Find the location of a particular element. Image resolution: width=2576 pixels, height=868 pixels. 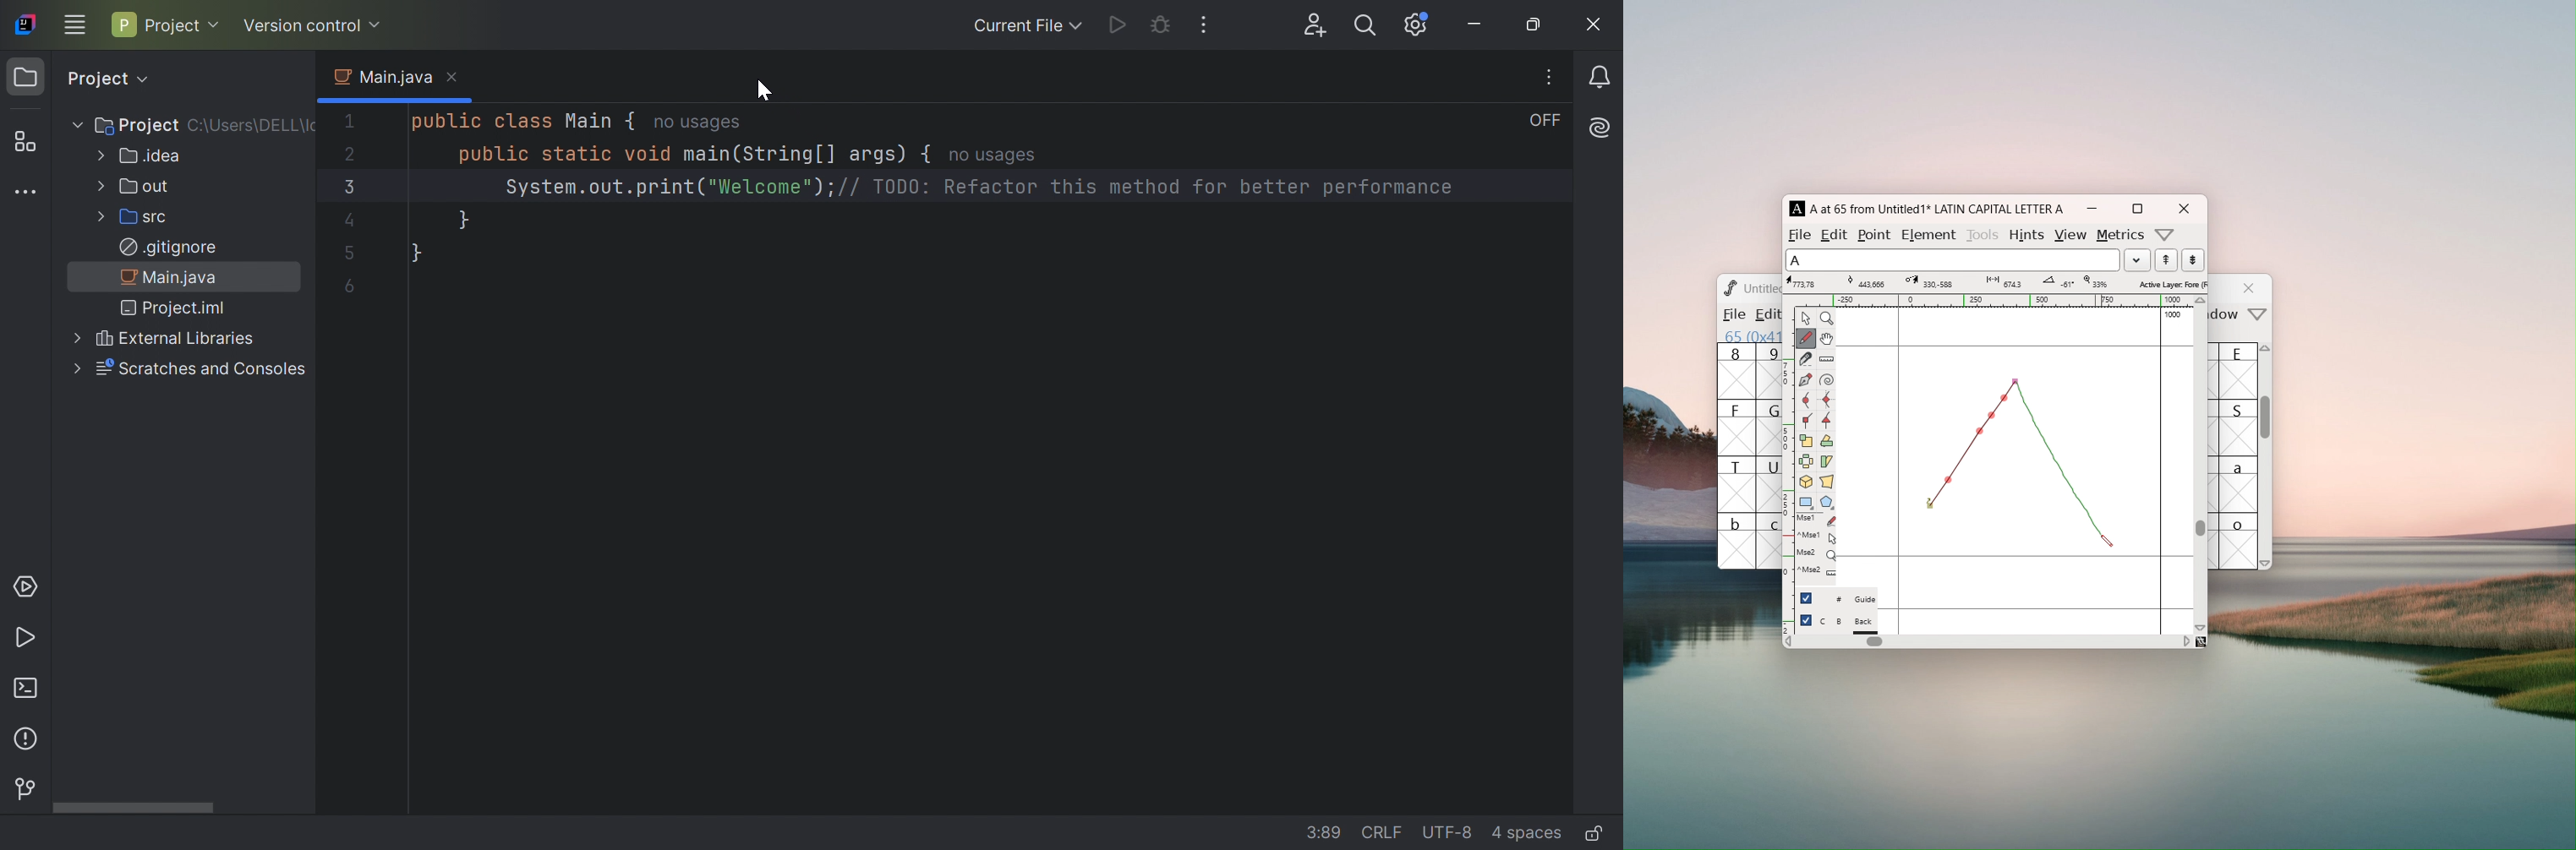

scroll up is located at coordinates (2267, 352).